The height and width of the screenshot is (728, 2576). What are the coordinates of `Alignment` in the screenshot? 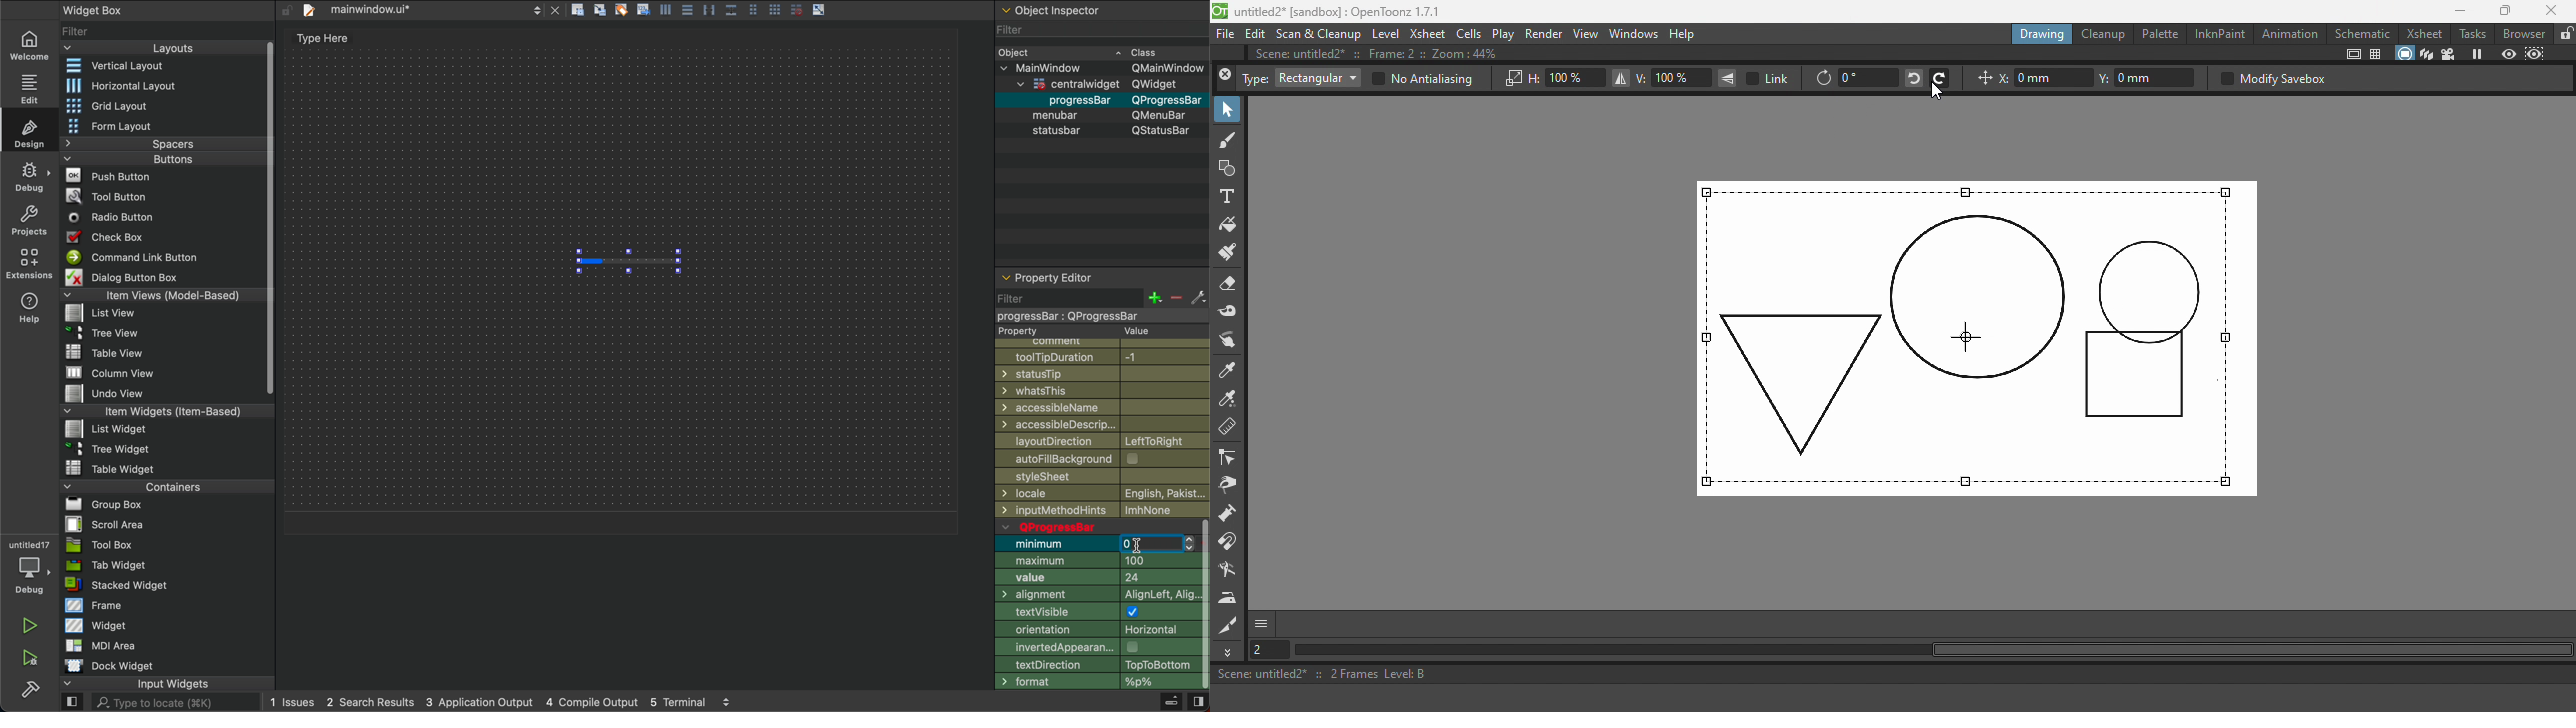 It's located at (1095, 596).